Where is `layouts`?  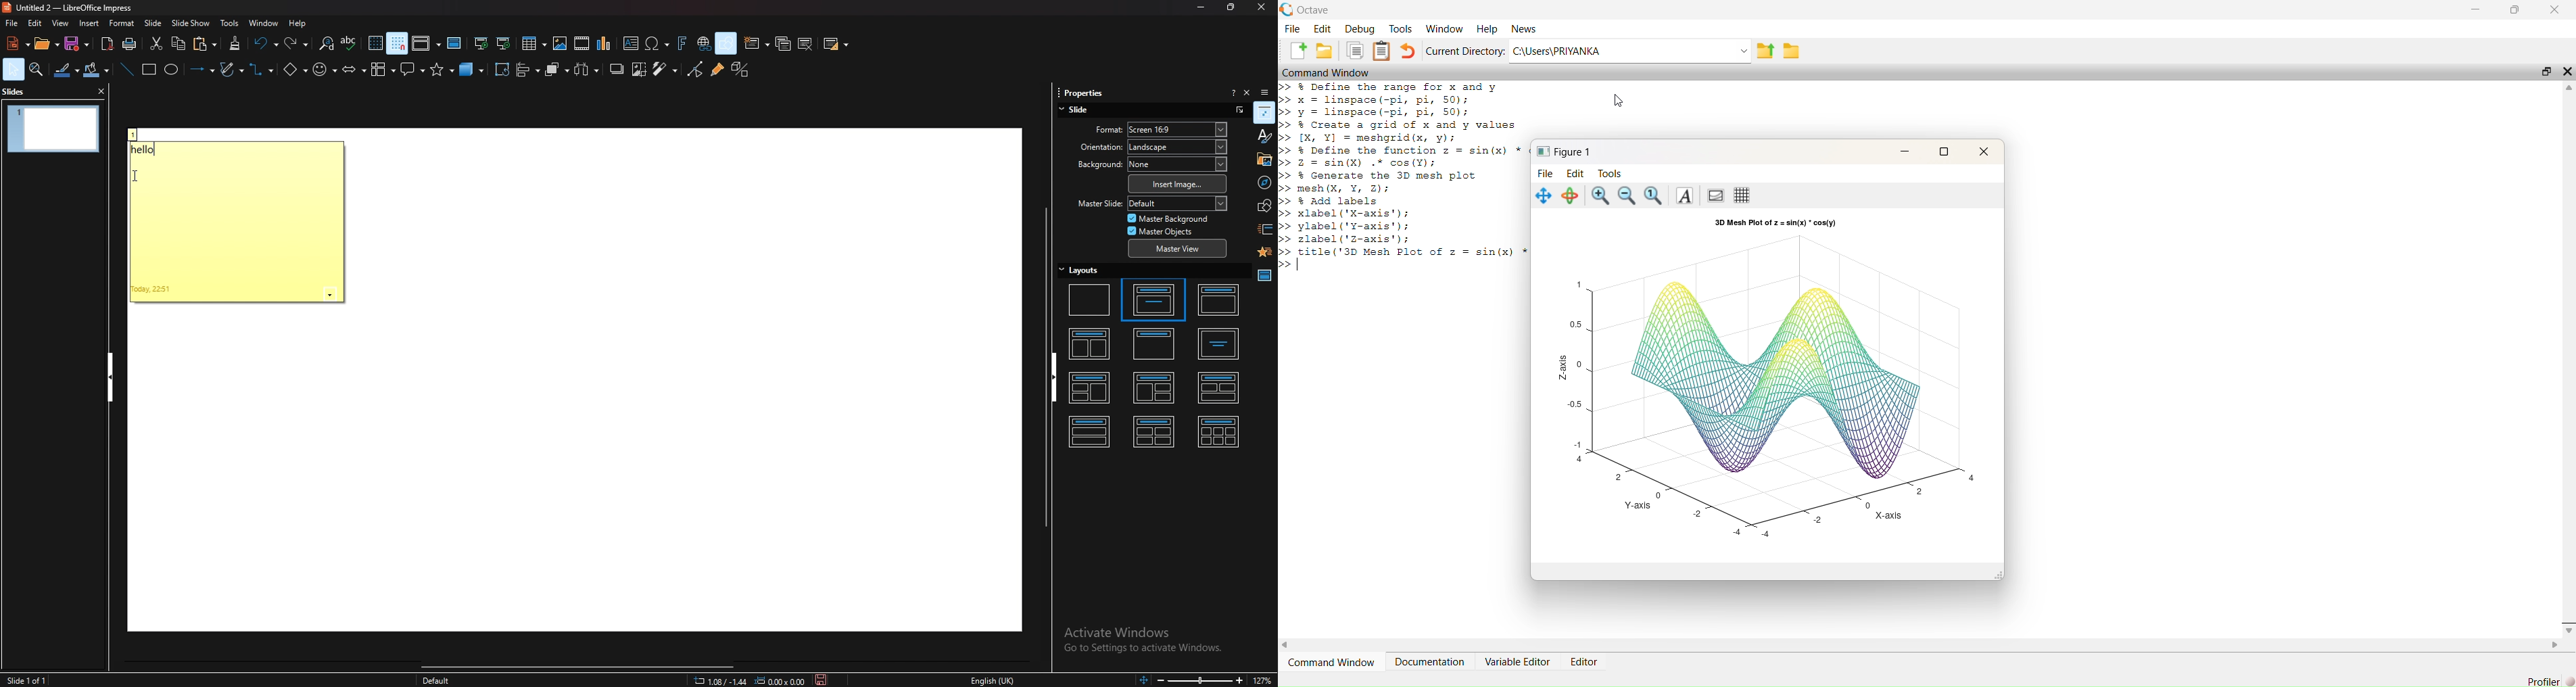
layouts is located at coordinates (1080, 270).